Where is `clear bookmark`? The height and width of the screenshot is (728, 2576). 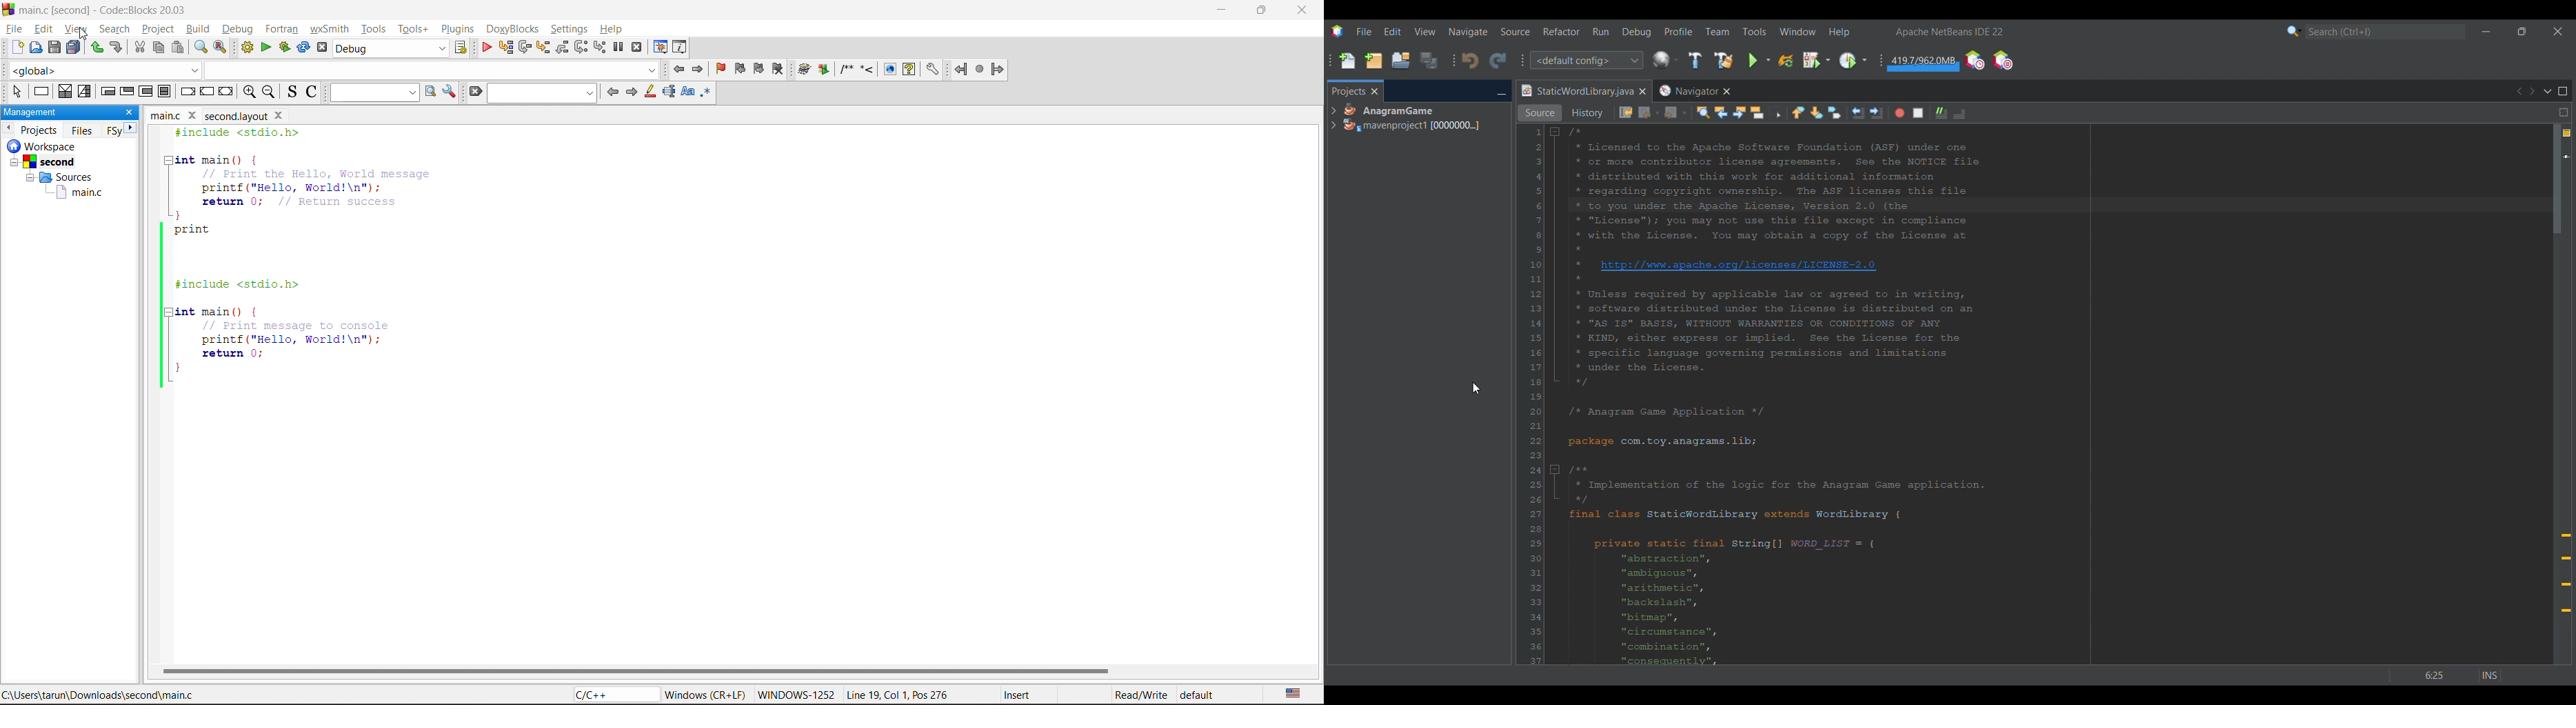
clear bookmark is located at coordinates (778, 71).